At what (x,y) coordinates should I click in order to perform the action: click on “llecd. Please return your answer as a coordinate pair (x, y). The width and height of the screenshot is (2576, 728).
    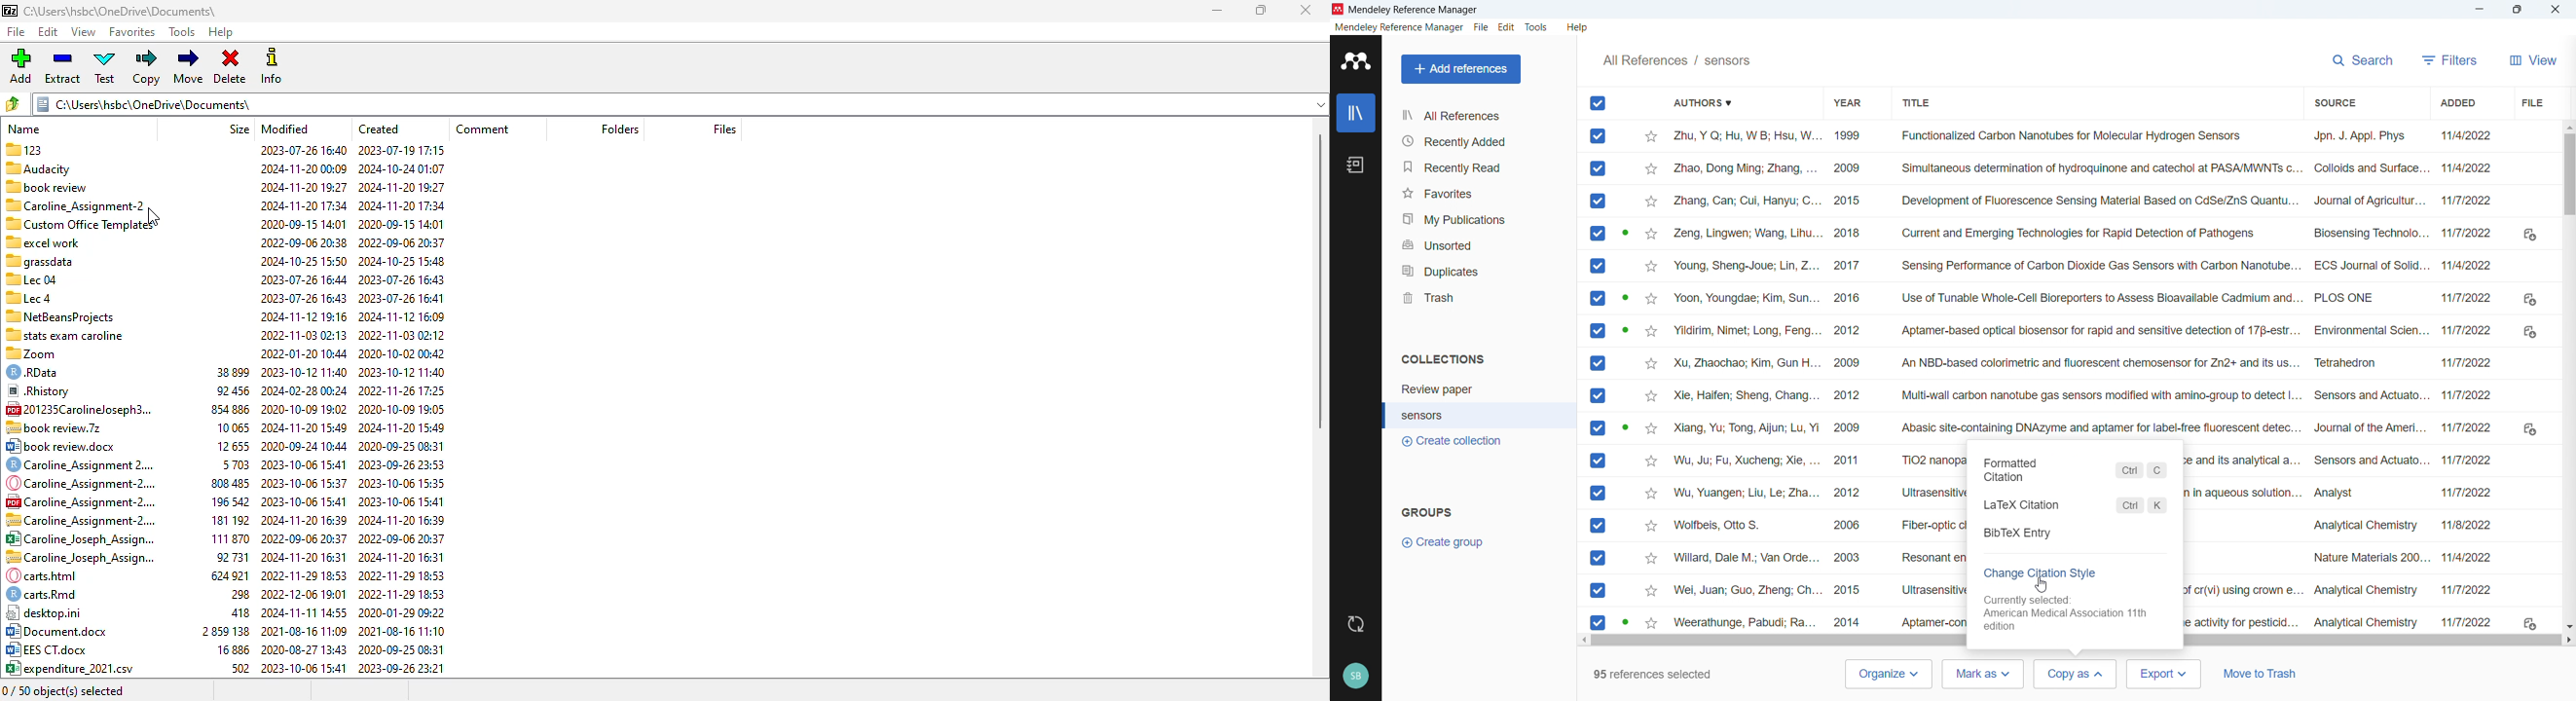
    Looking at the image, I should click on (32, 300).